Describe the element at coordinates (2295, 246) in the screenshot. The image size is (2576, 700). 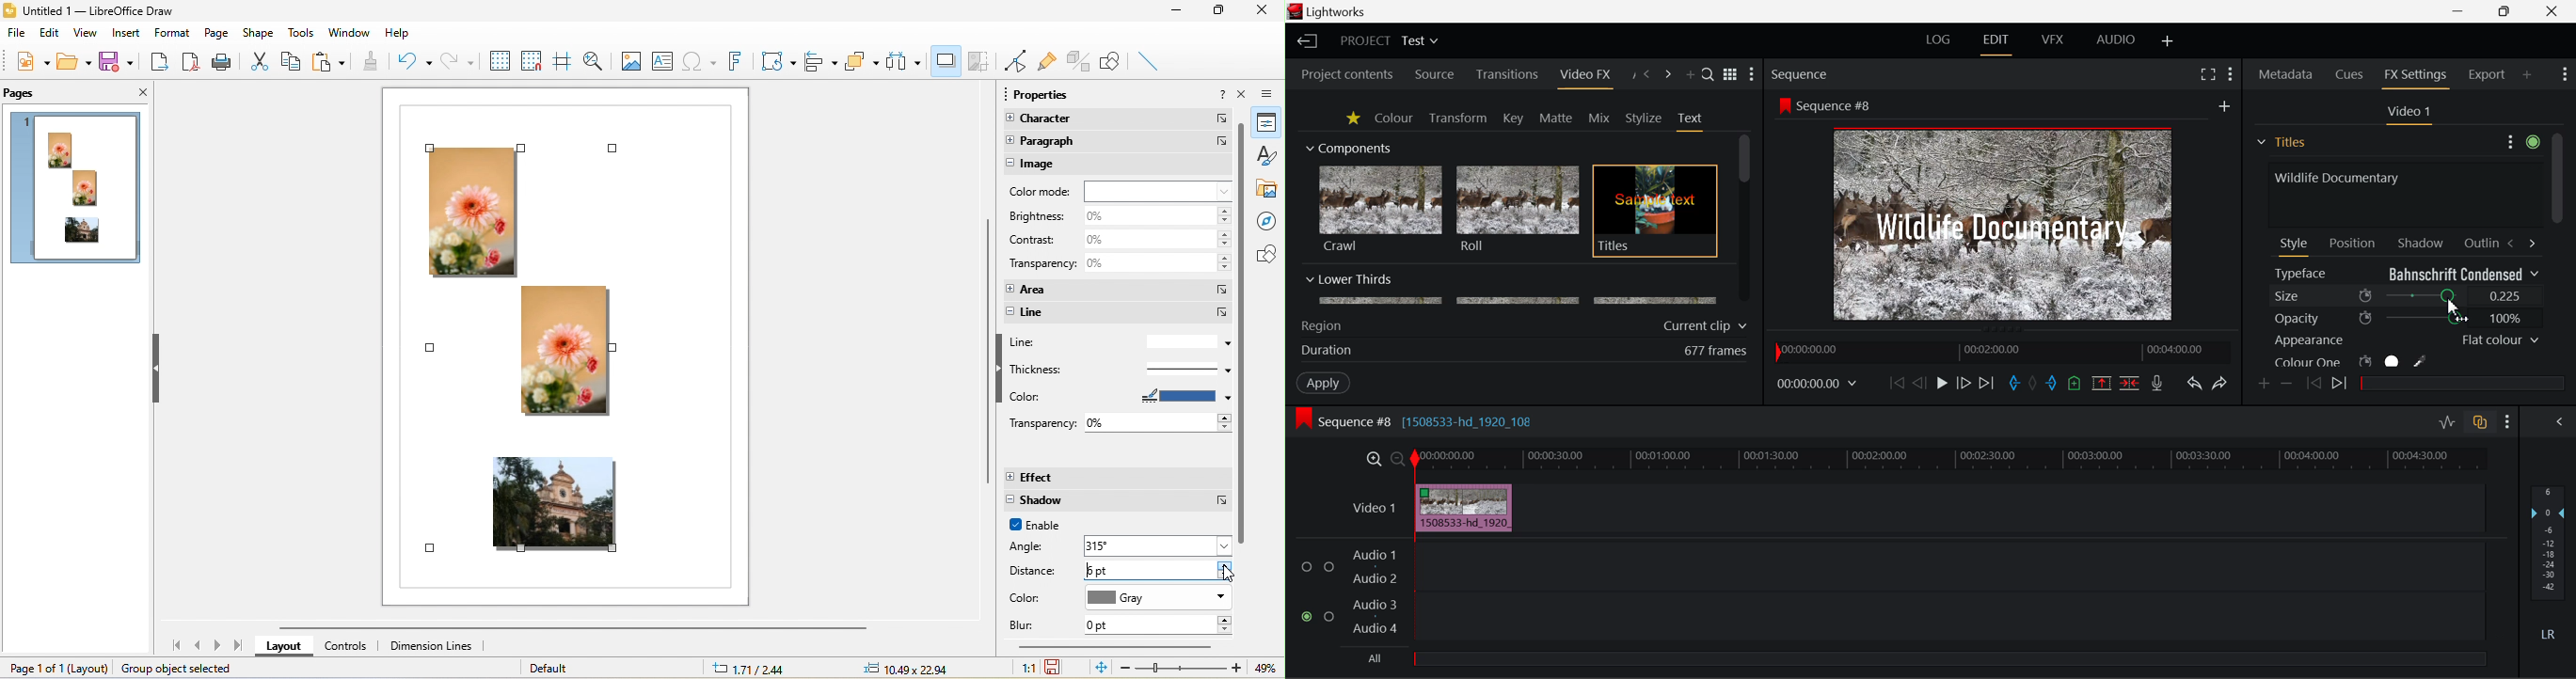
I see `Style Tab Open` at that location.